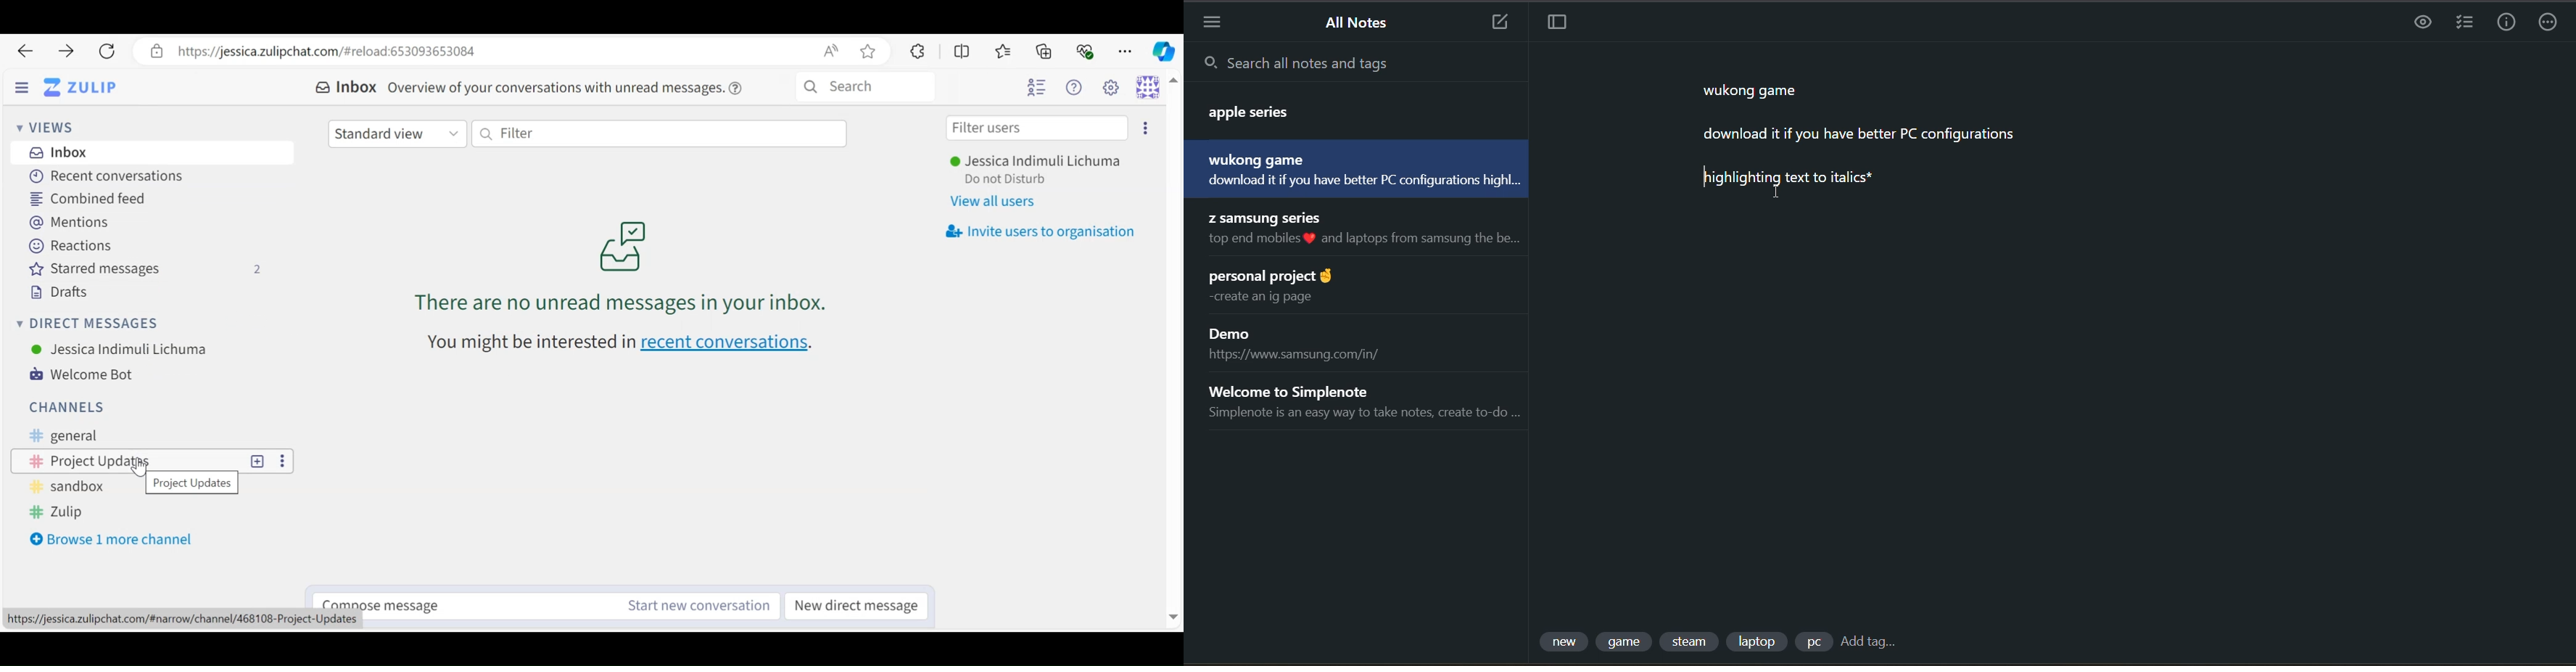 The image size is (2576, 672). I want to click on Drafts, so click(57, 292).